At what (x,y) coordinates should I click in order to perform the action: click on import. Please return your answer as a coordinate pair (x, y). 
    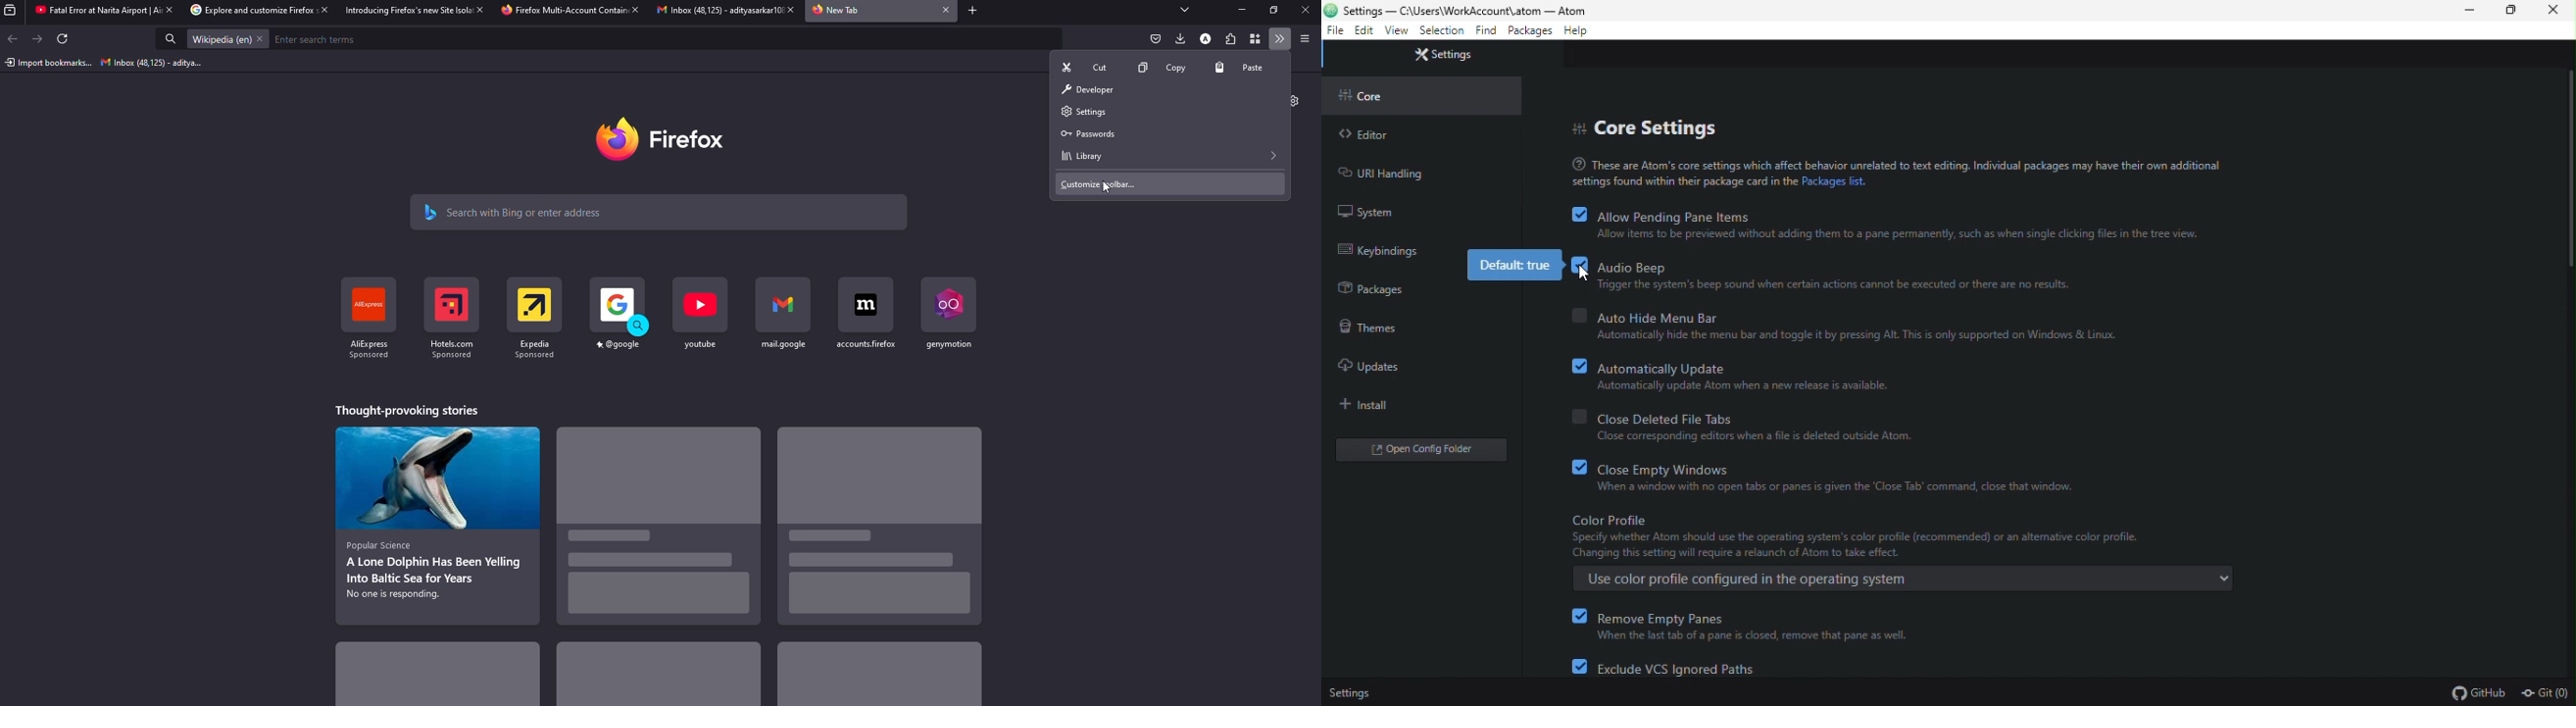
    Looking at the image, I should click on (48, 63).